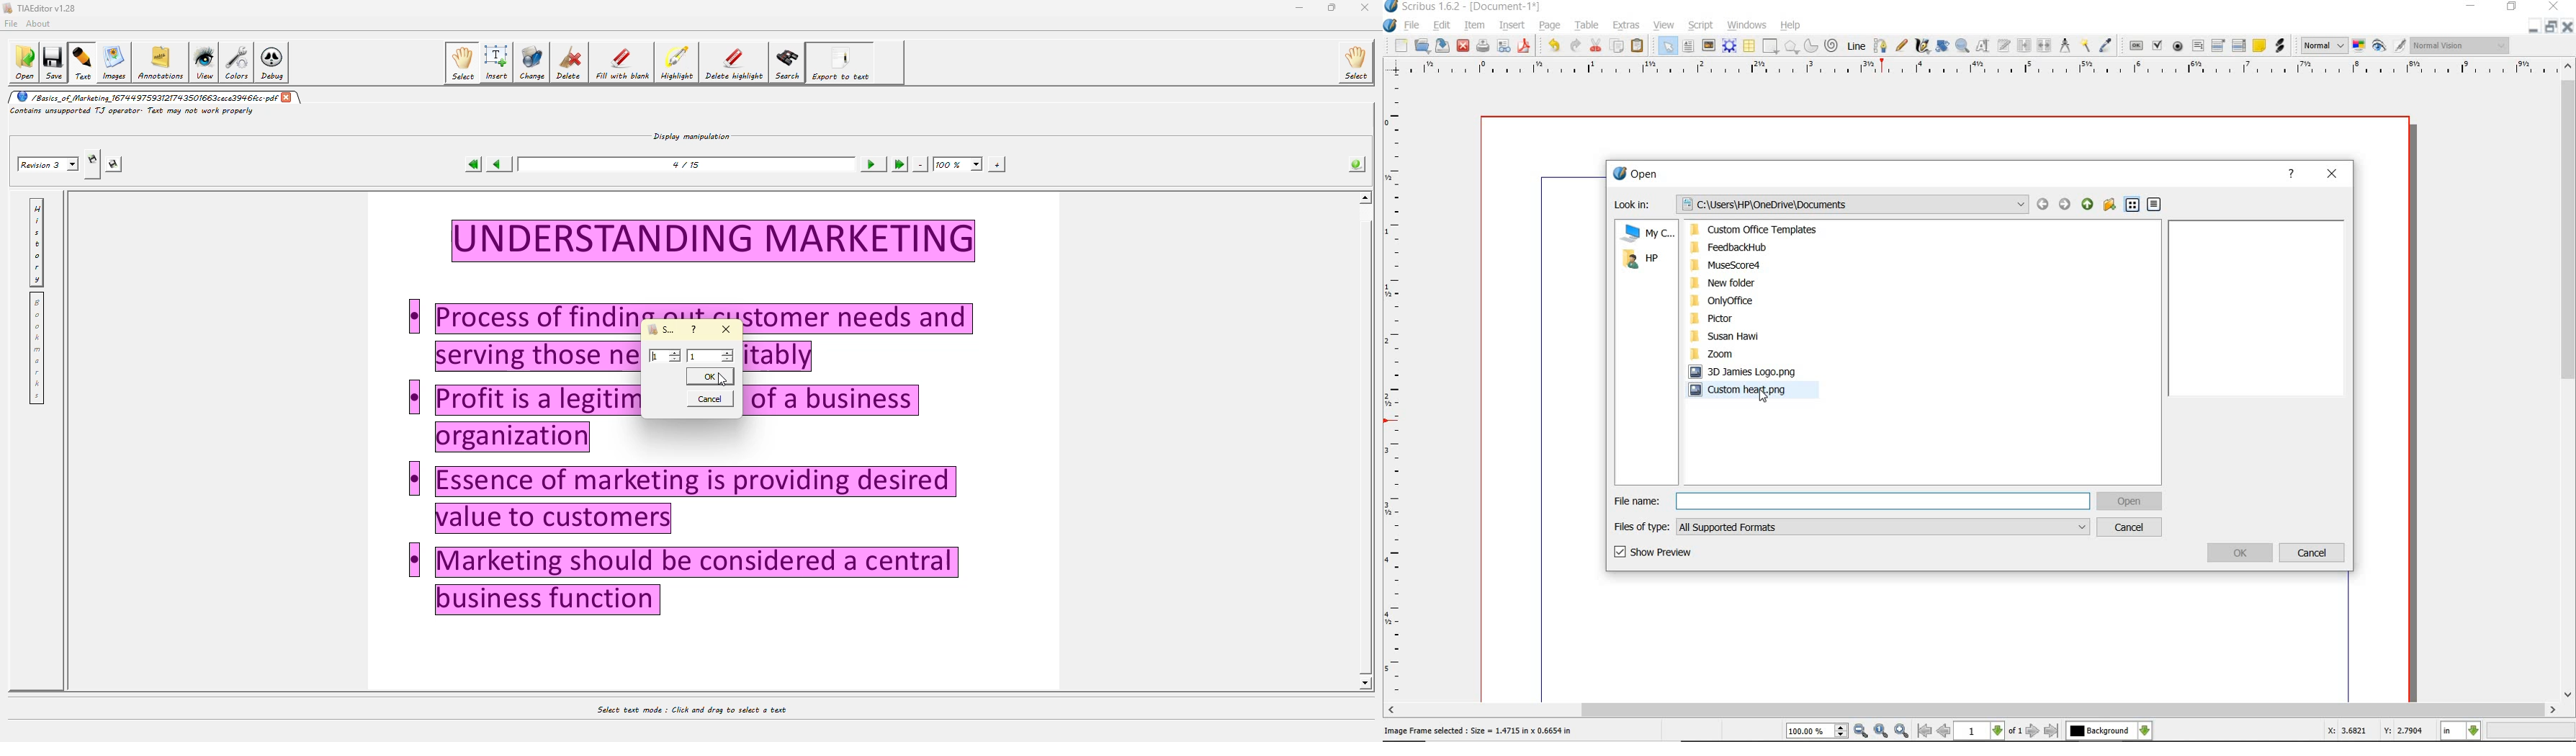 The image size is (2576, 756). Describe the element at coordinates (1636, 174) in the screenshot. I see `open` at that location.